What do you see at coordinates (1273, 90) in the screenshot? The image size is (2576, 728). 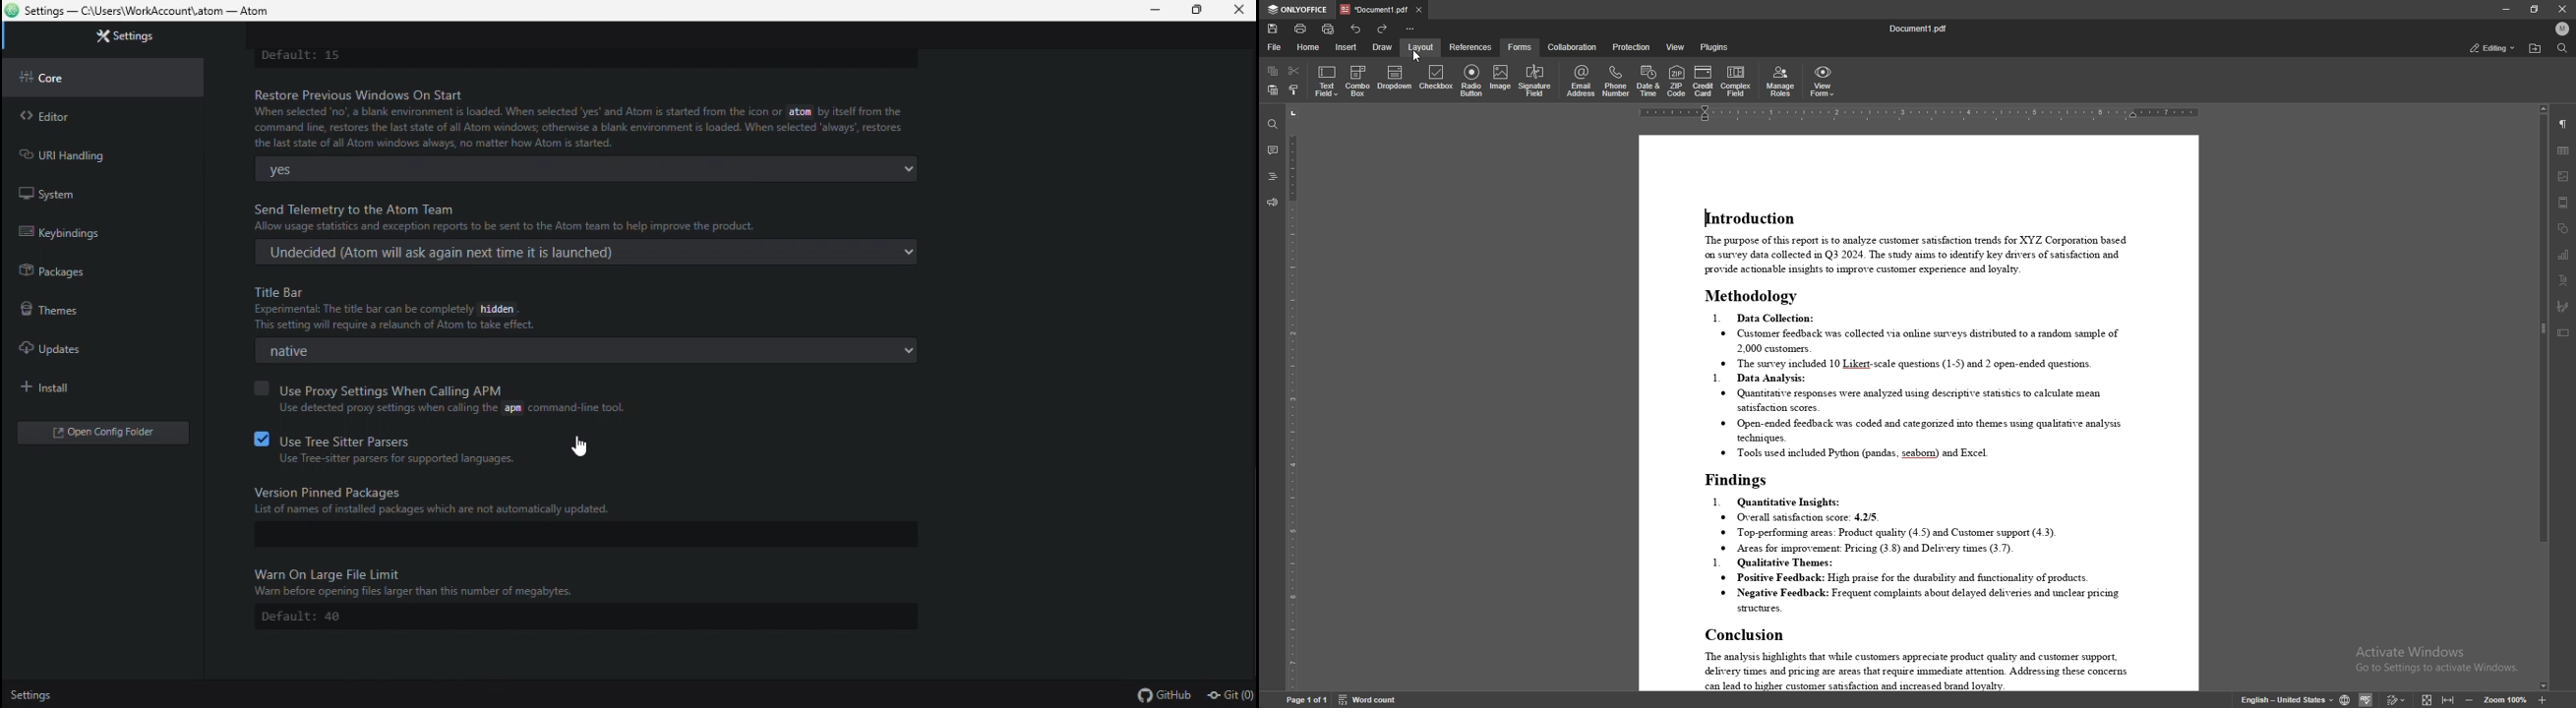 I see `paste` at bounding box center [1273, 90].